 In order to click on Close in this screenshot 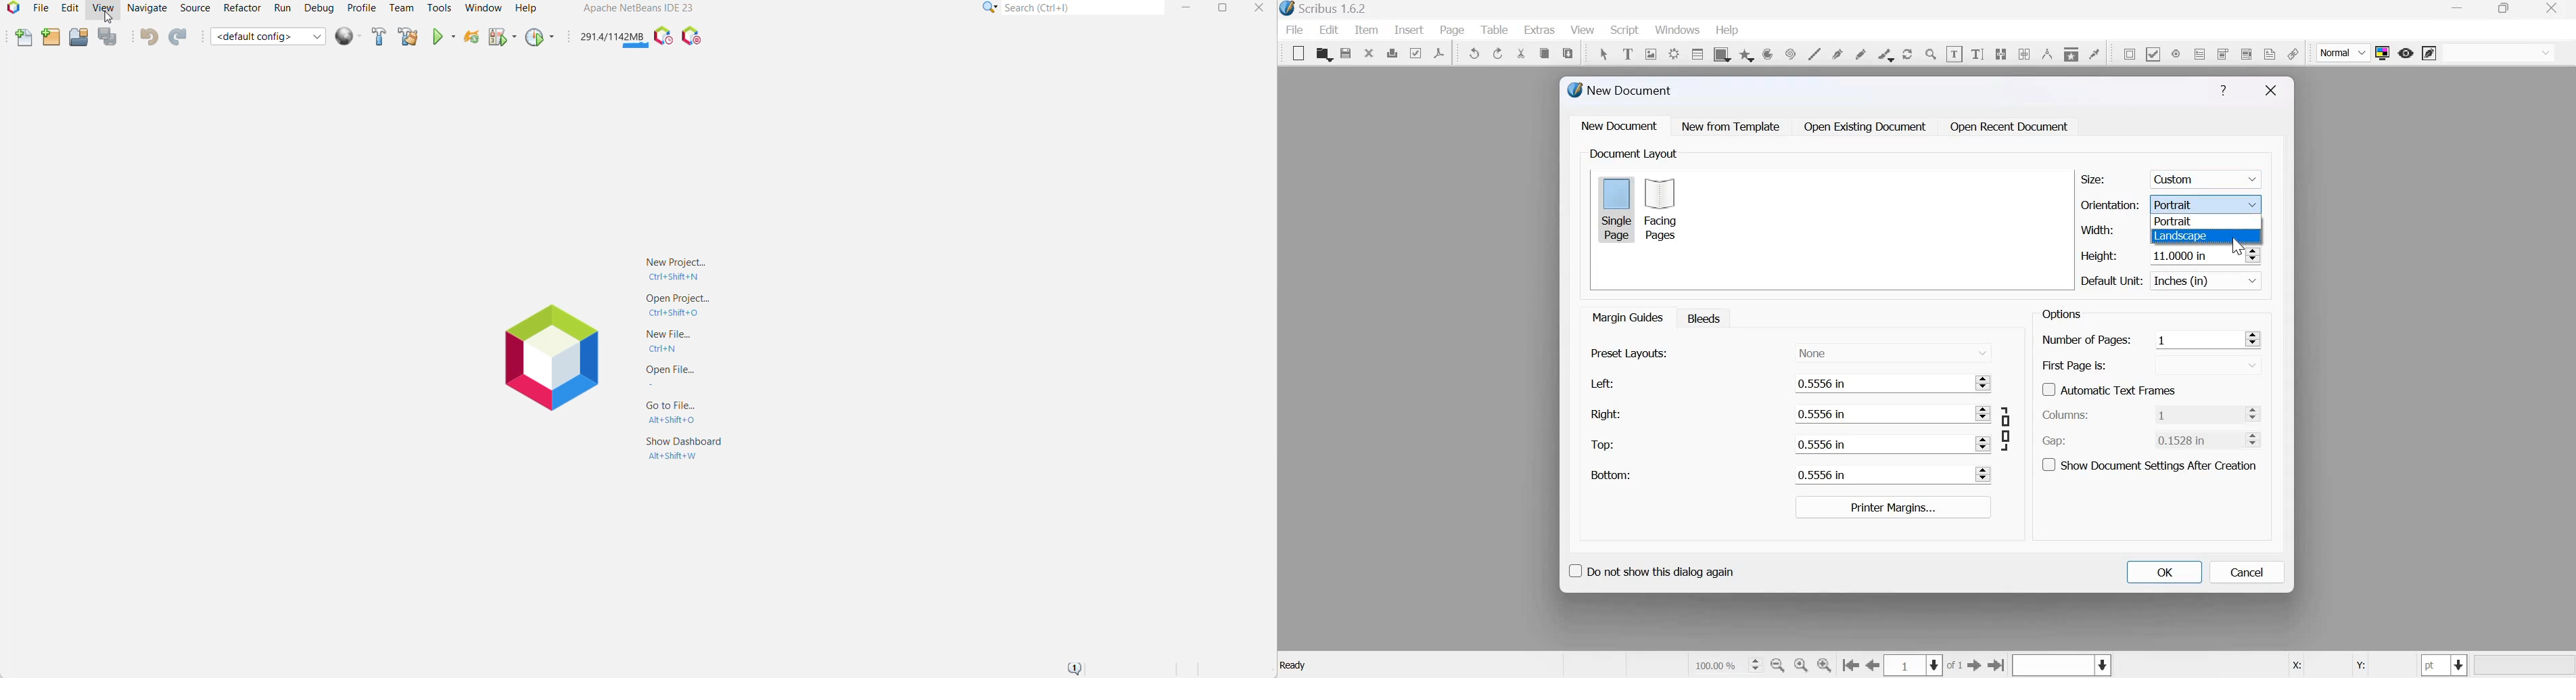, I will do `click(2271, 91)`.